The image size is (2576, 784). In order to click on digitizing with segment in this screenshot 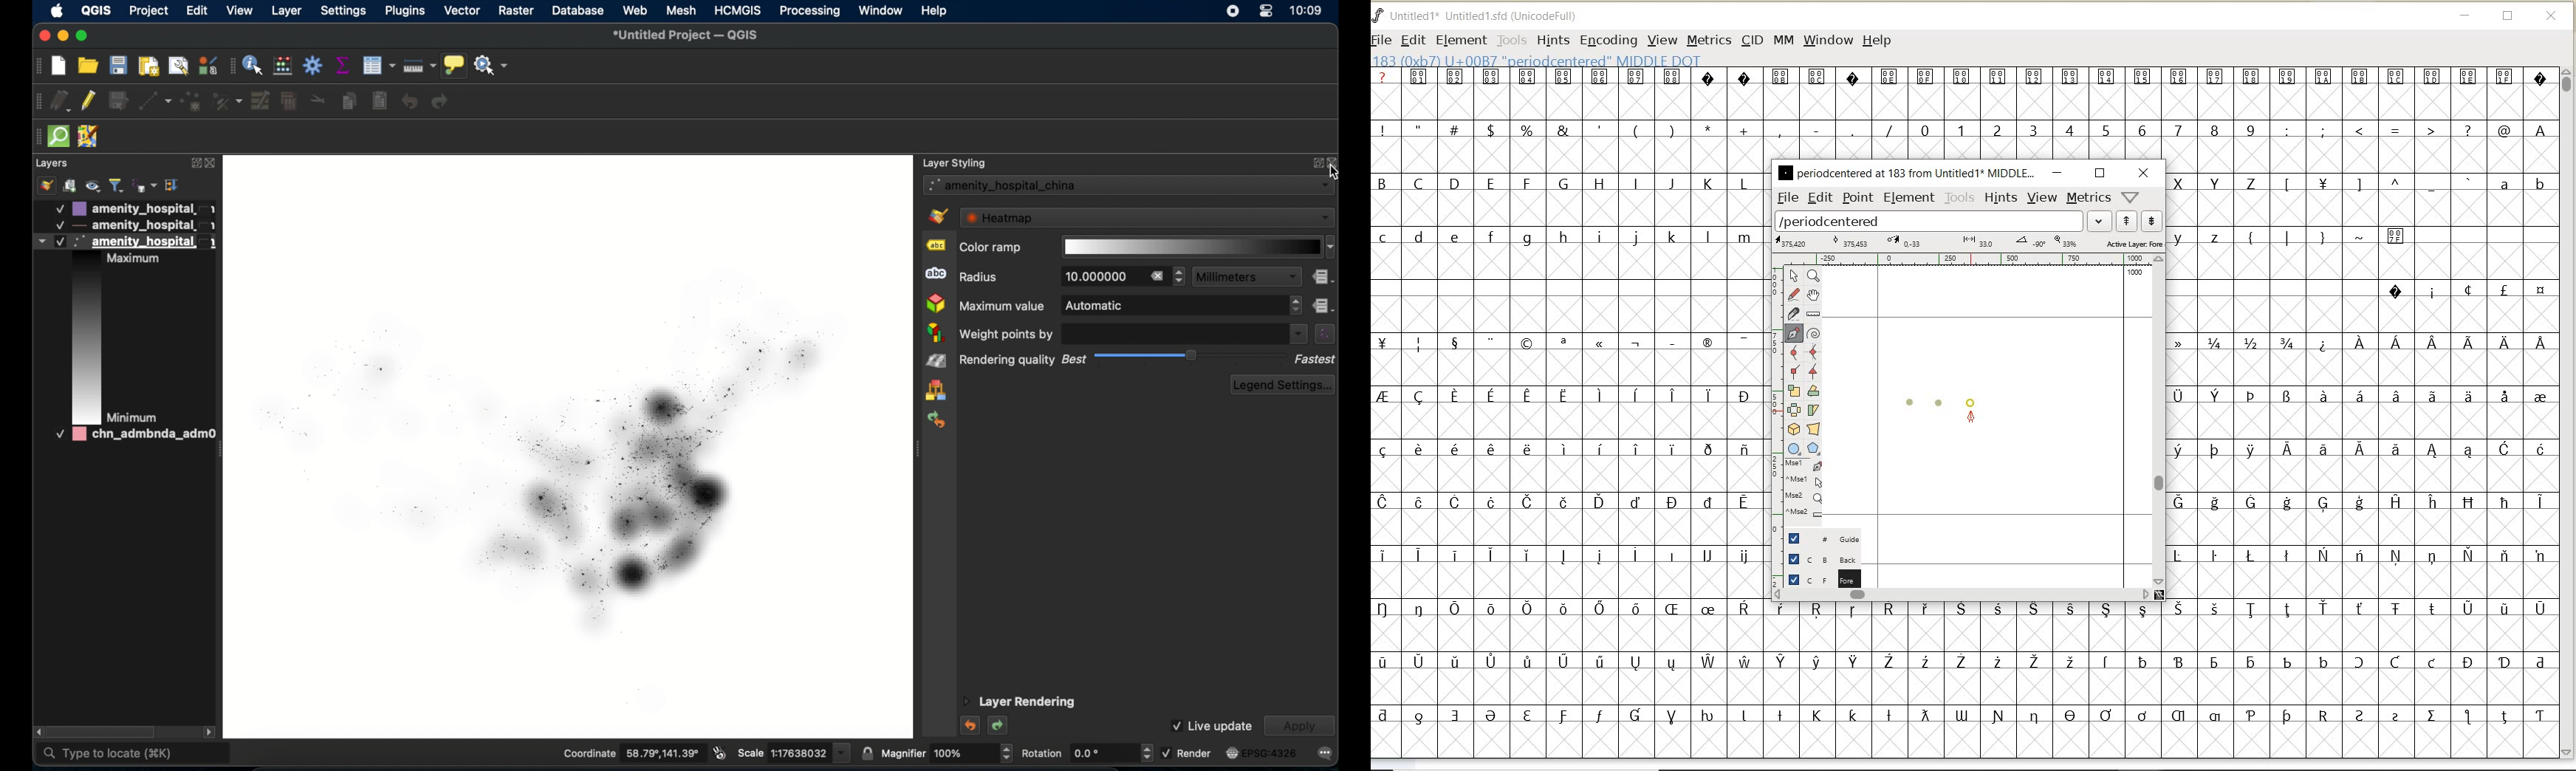, I will do `click(36, 101)`.